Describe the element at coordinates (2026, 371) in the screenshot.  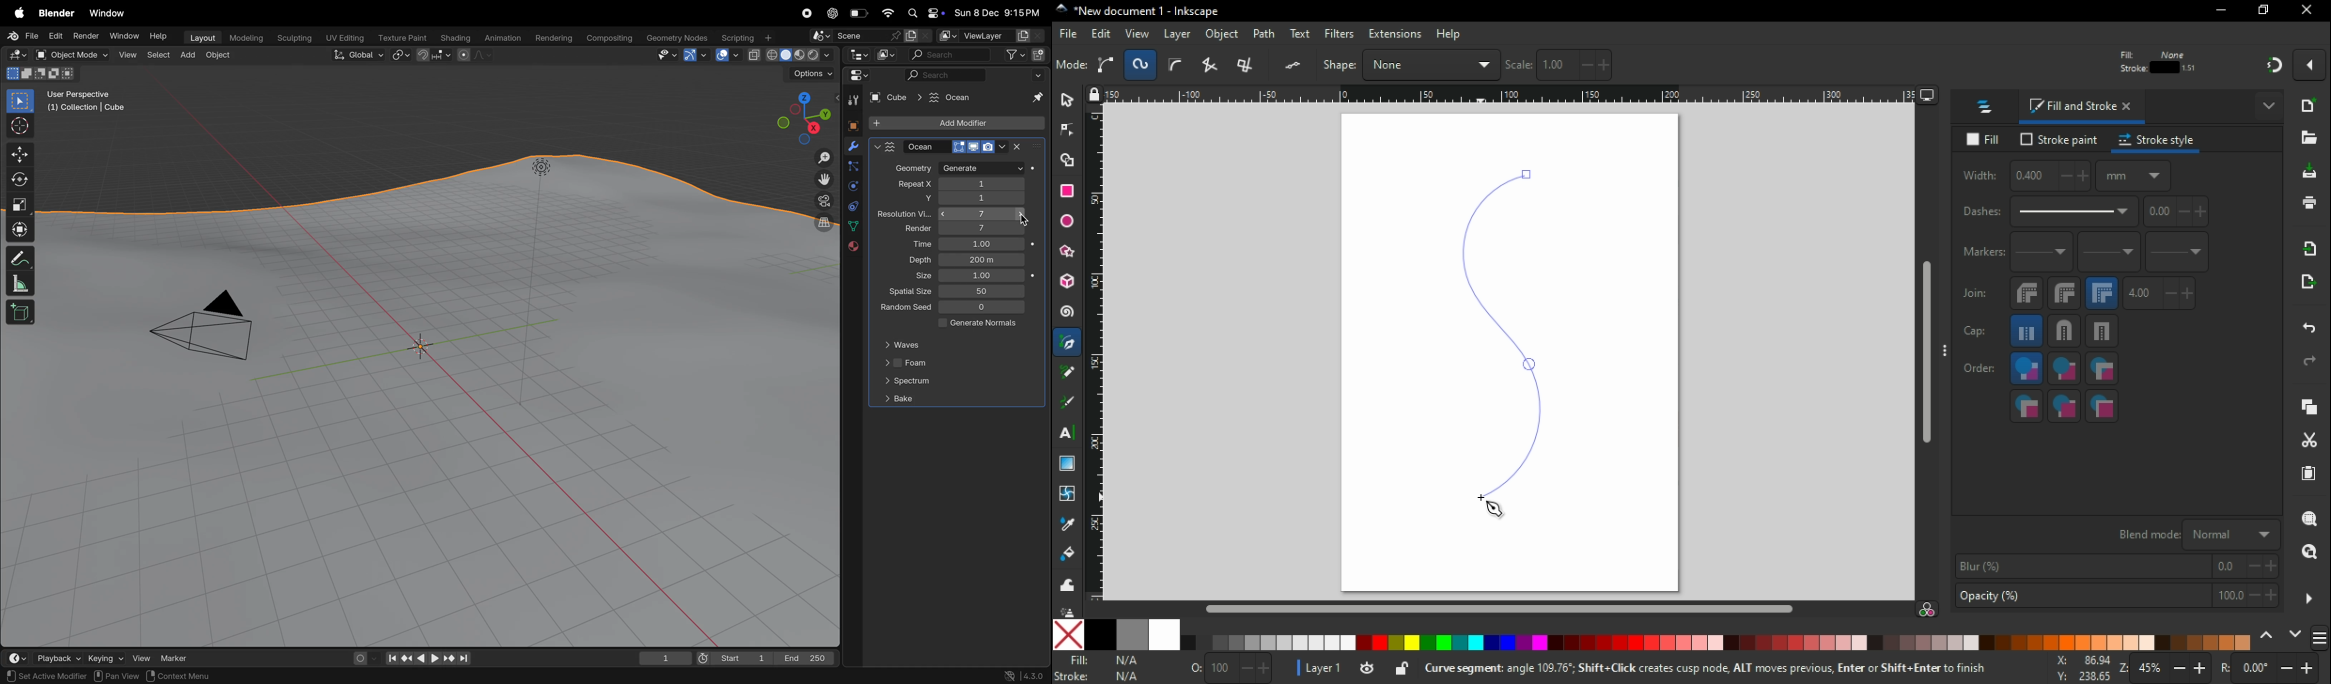
I see `fill,stroke,markers` at that location.